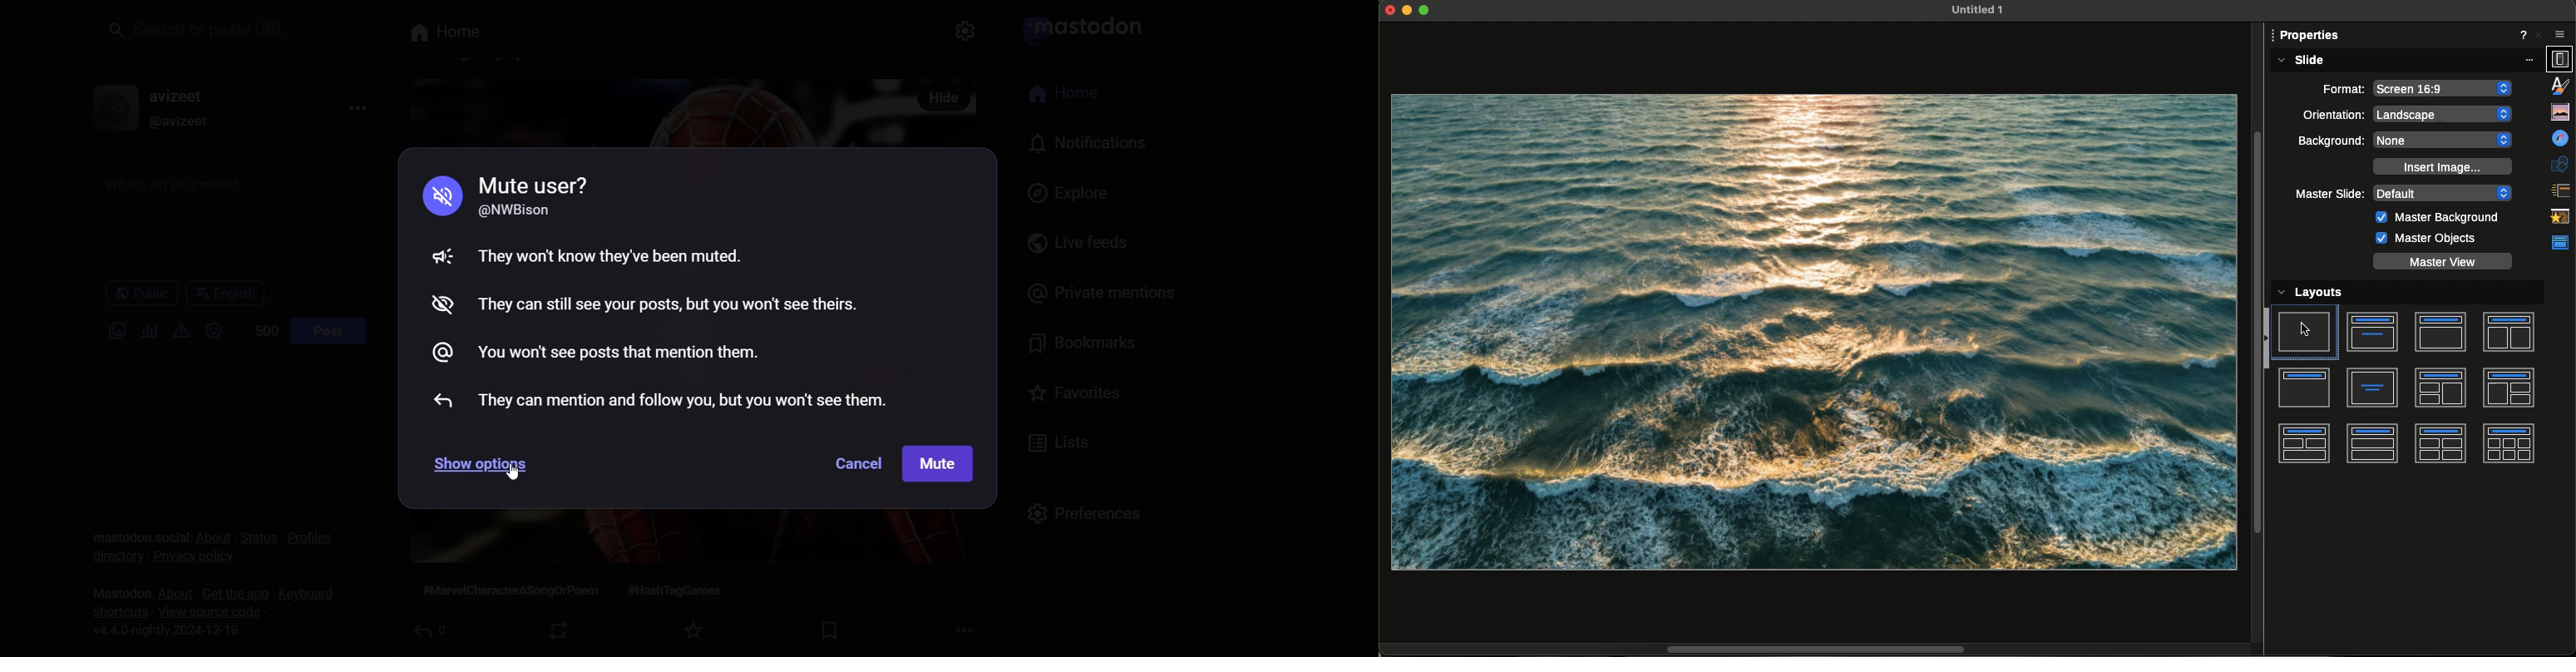  I want to click on Format, so click(2334, 87).